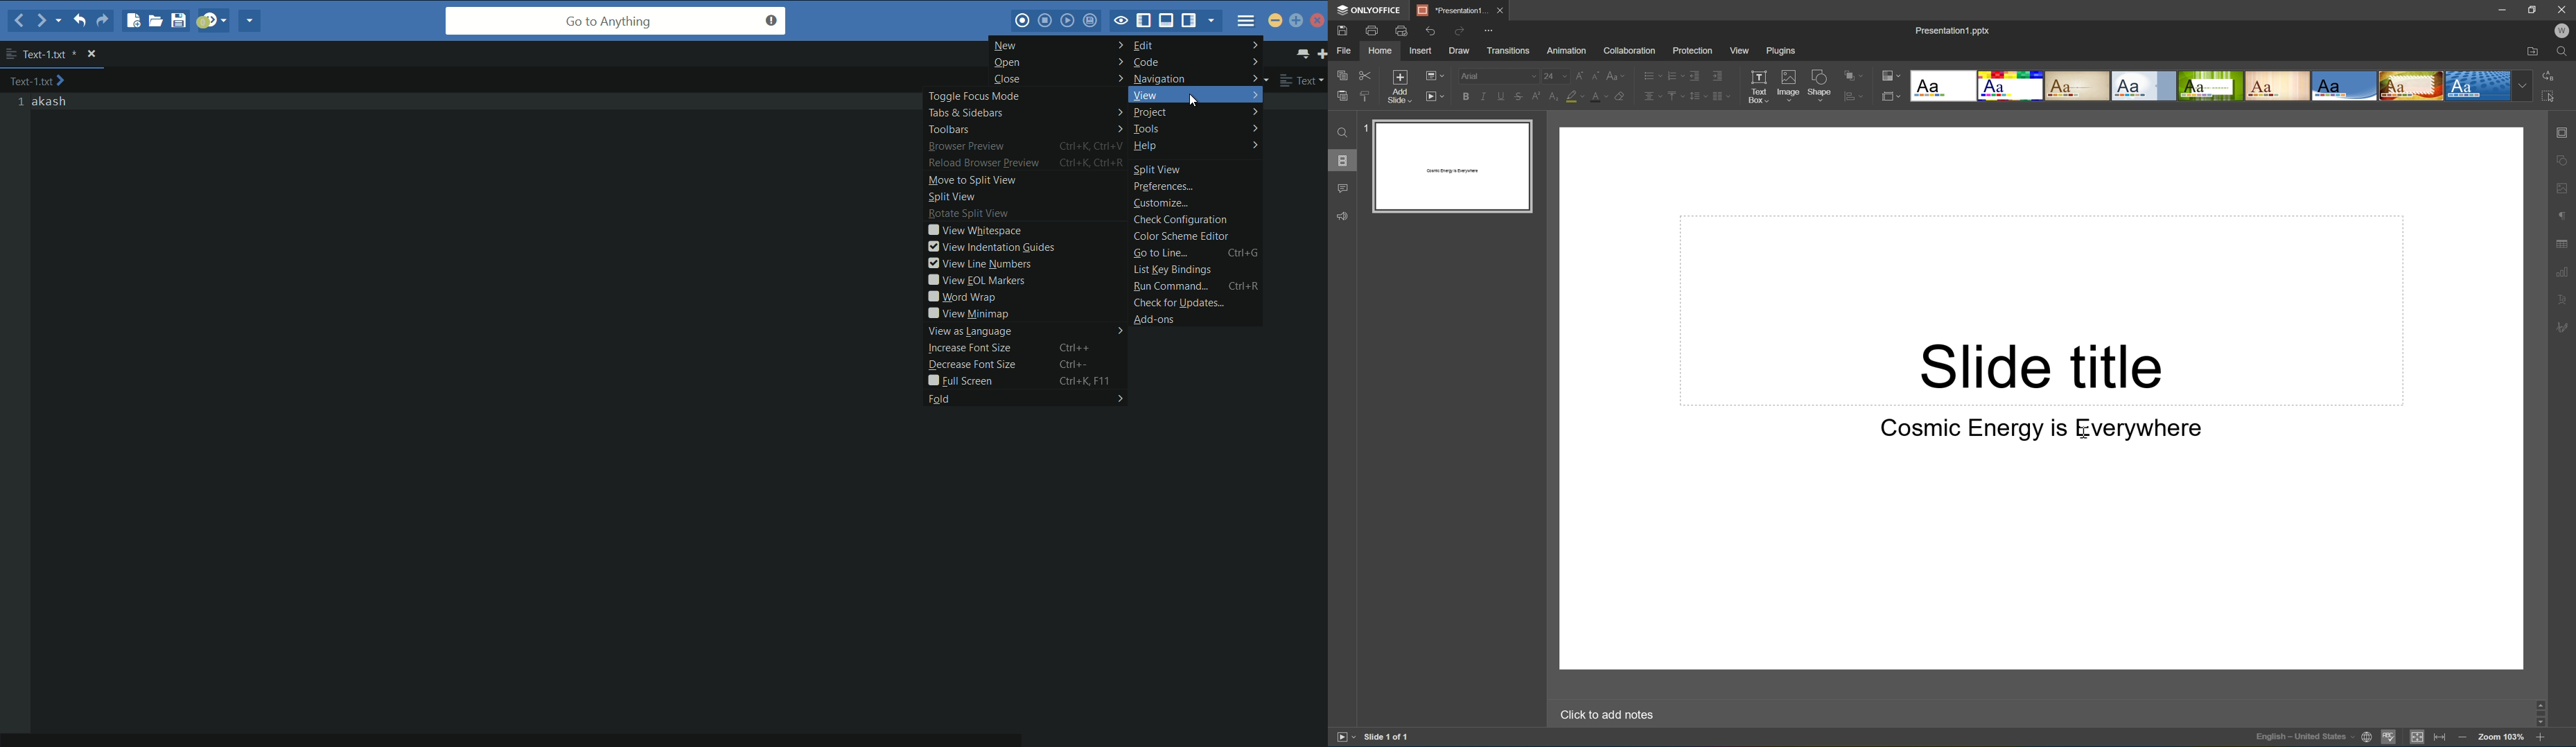 The width and height of the screenshot is (2576, 756). I want to click on Zoom Out, so click(2462, 737).